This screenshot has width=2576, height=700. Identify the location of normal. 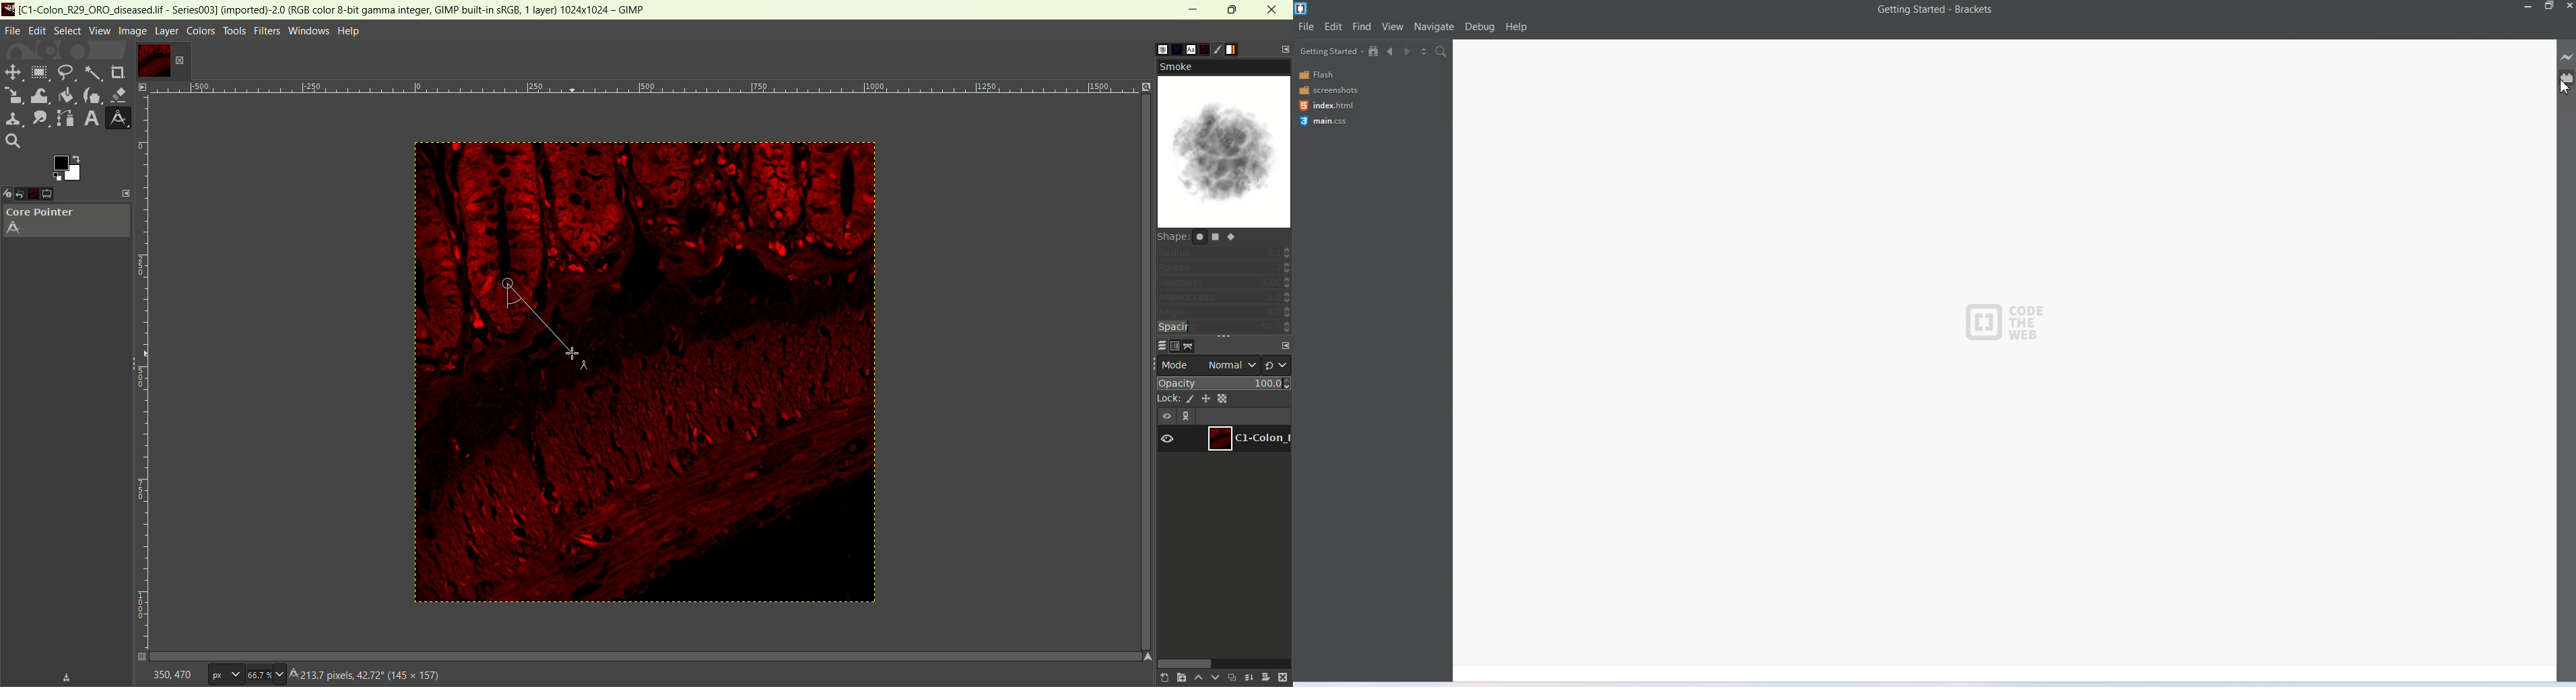
(1232, 364).